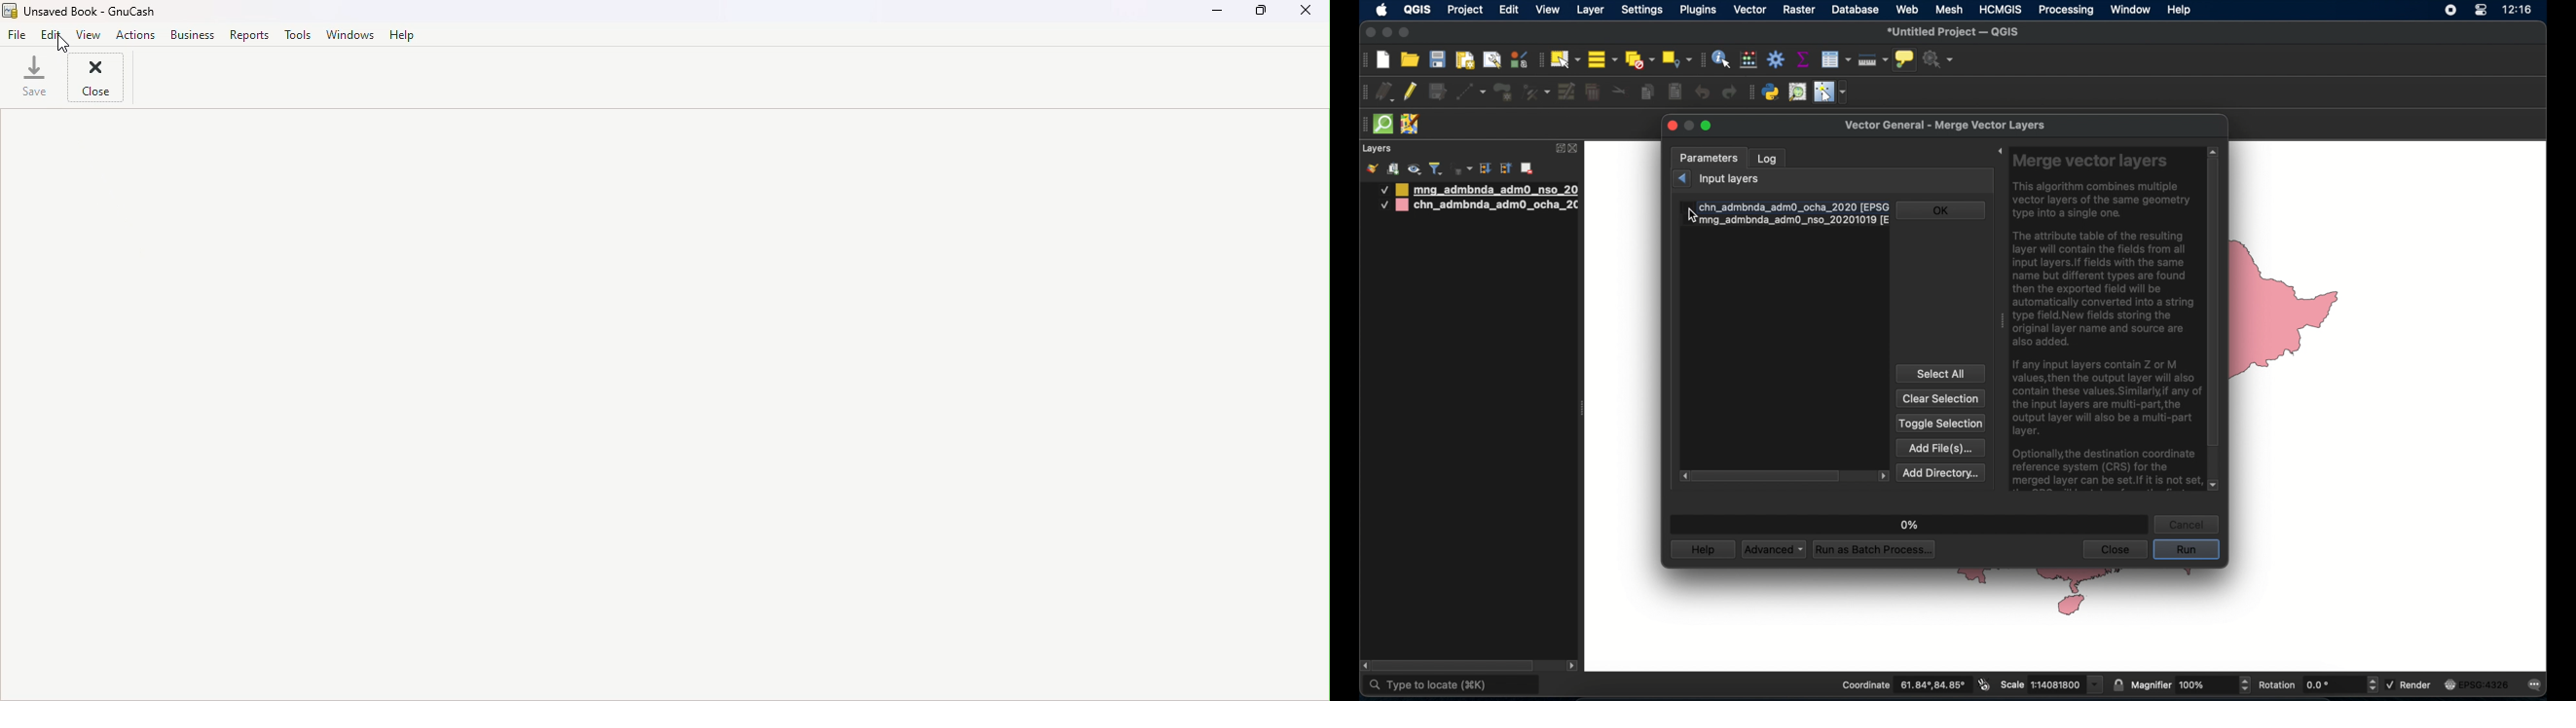 This screenshot has height=728, width=2576. I want to click on toggle editing, so click(1411, 92).